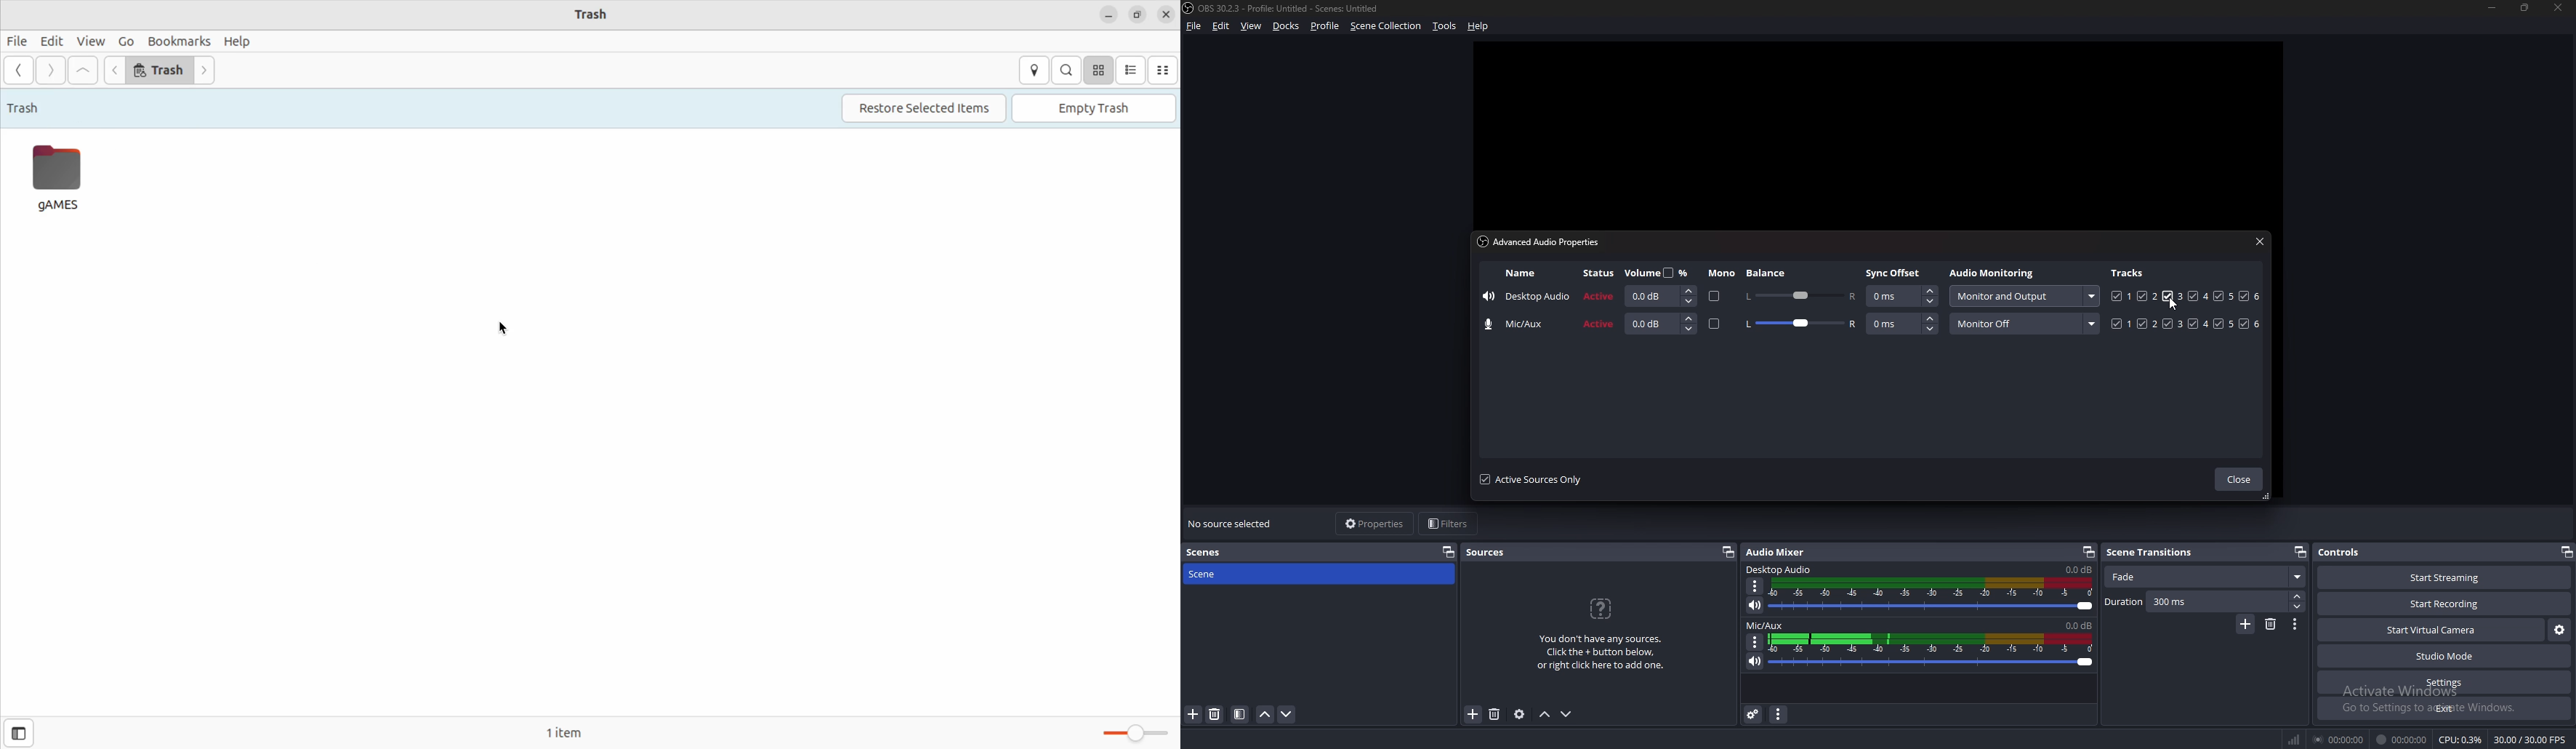 The image size is (2576, 756). What do you see at coordinates (2492, 8) in the screenshot?
I see `minimize` at bounding box center [2492, 8].